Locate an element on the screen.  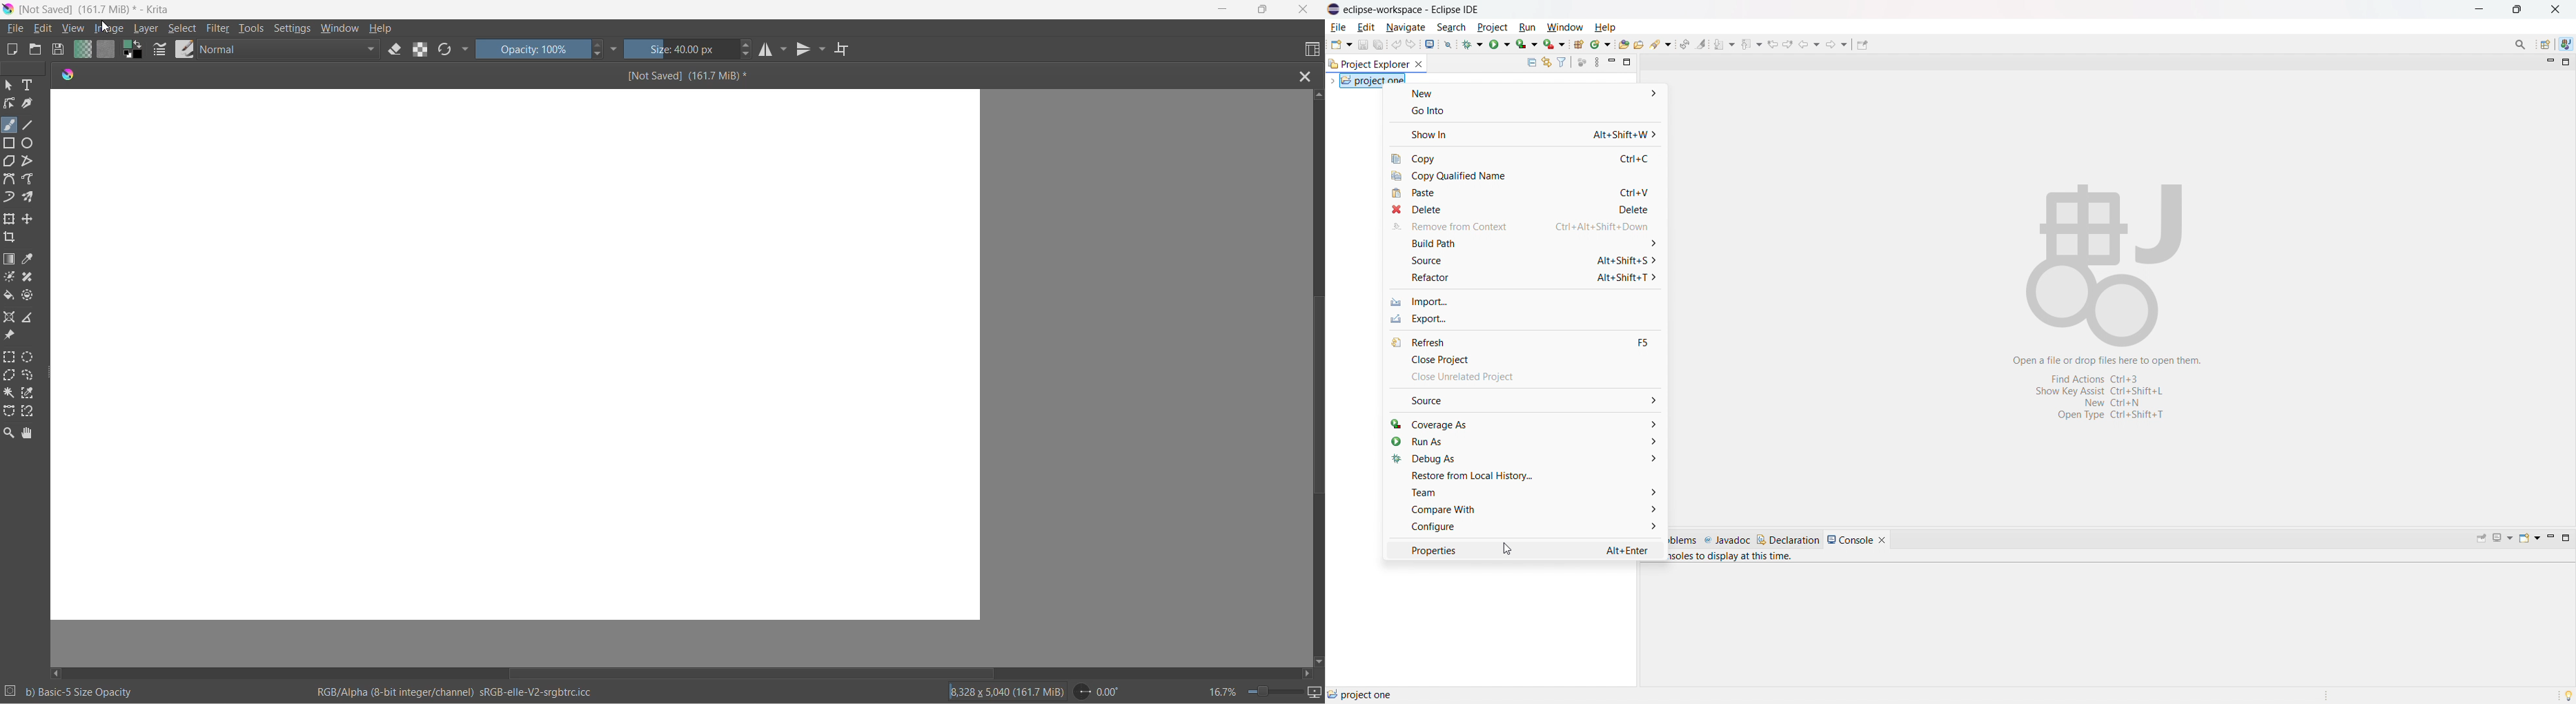
find actions ctrl+3 is located at coordinates (2100, 378).